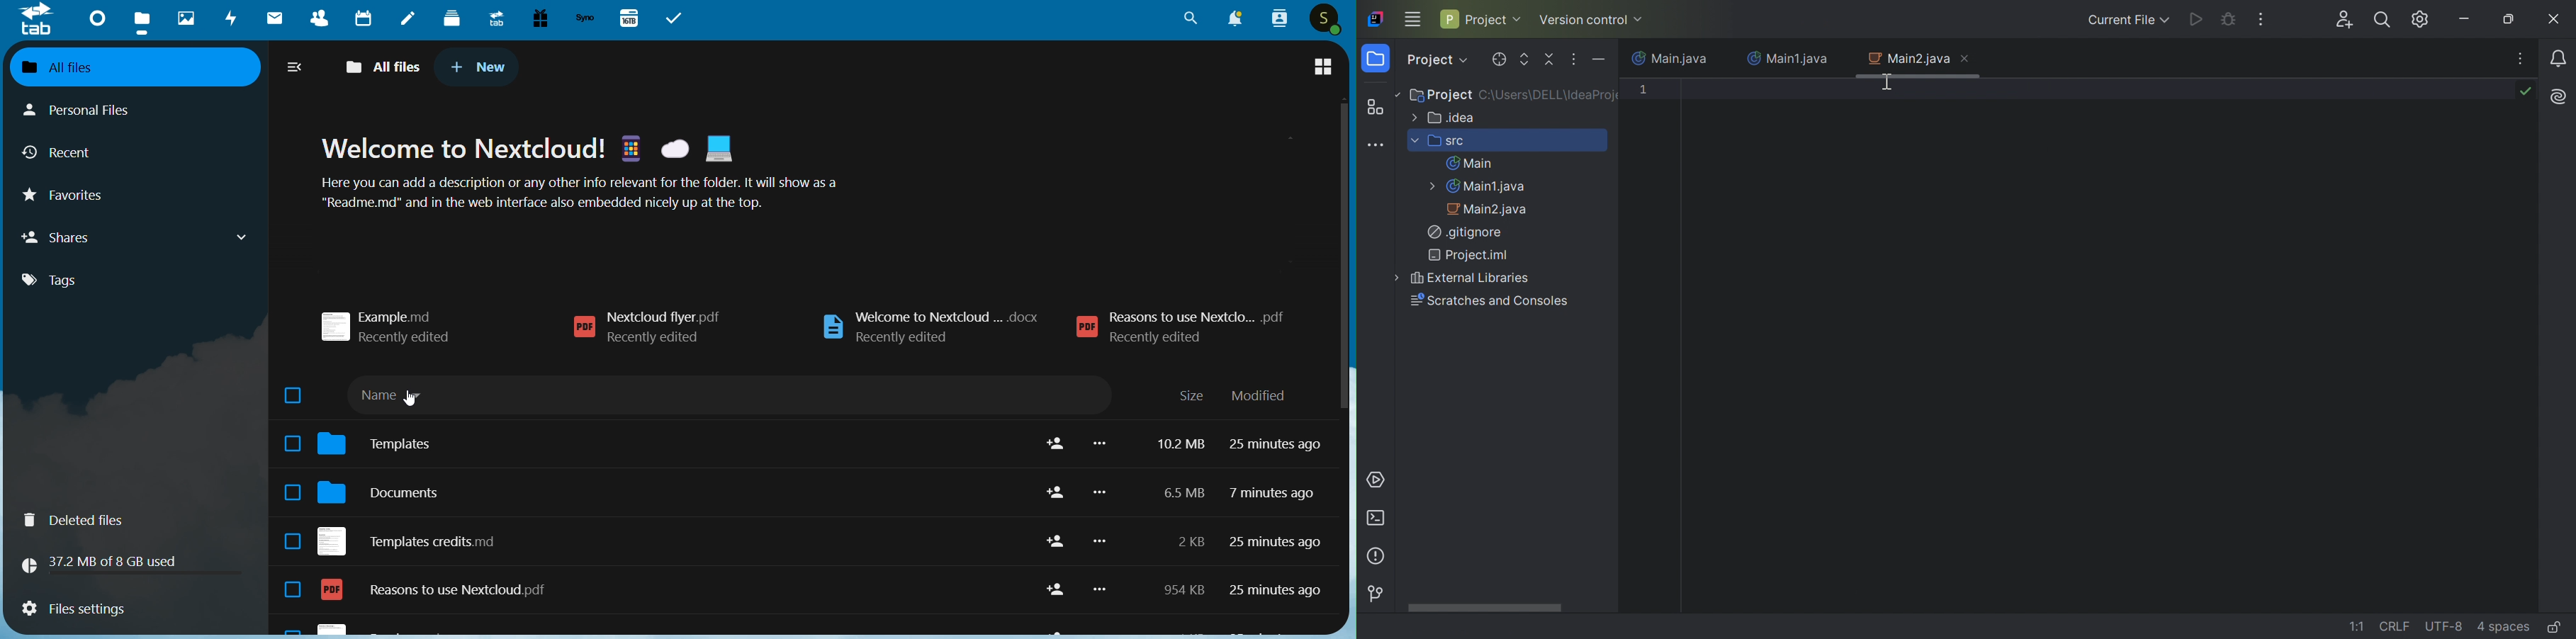 Image resolution: width=2576 pixels, height=644 pixels. Describe the element at coordinates (293, 65) in the screenshot. I see `expand/collapse` at that location.